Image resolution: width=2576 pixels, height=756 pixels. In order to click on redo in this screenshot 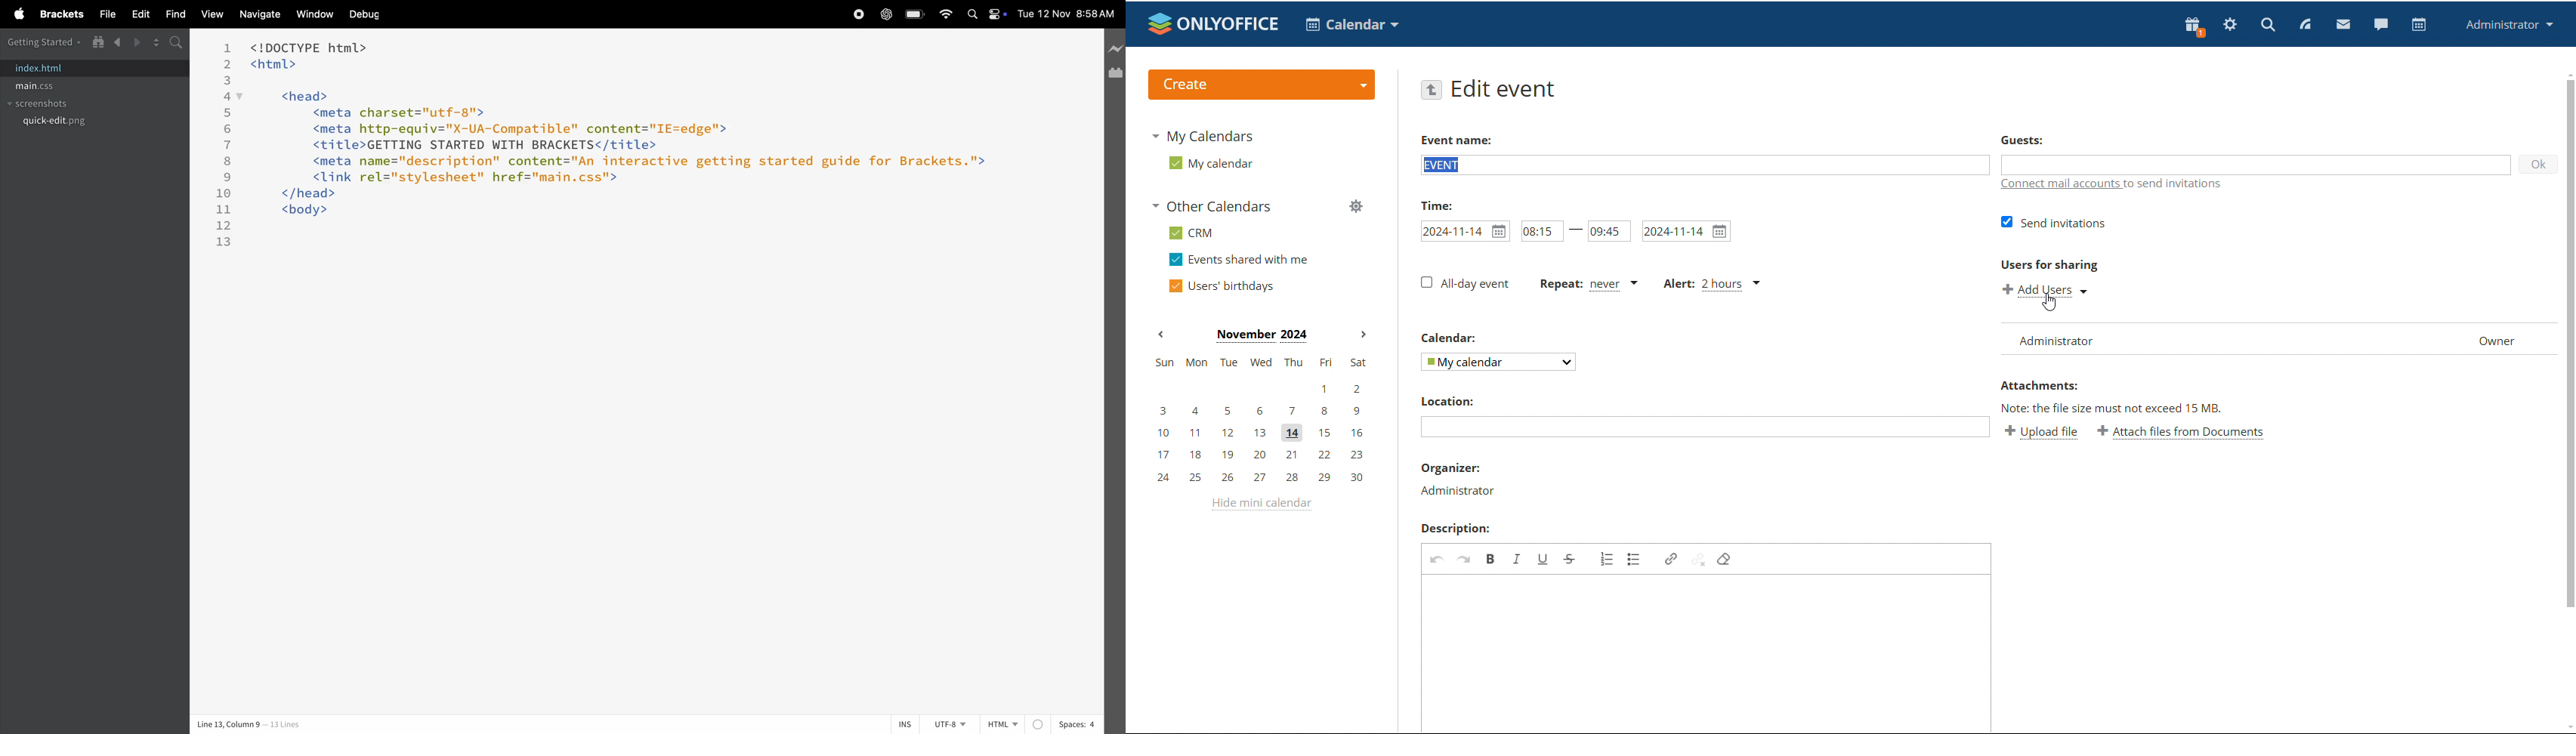, I will do `click(1466, 558)`.